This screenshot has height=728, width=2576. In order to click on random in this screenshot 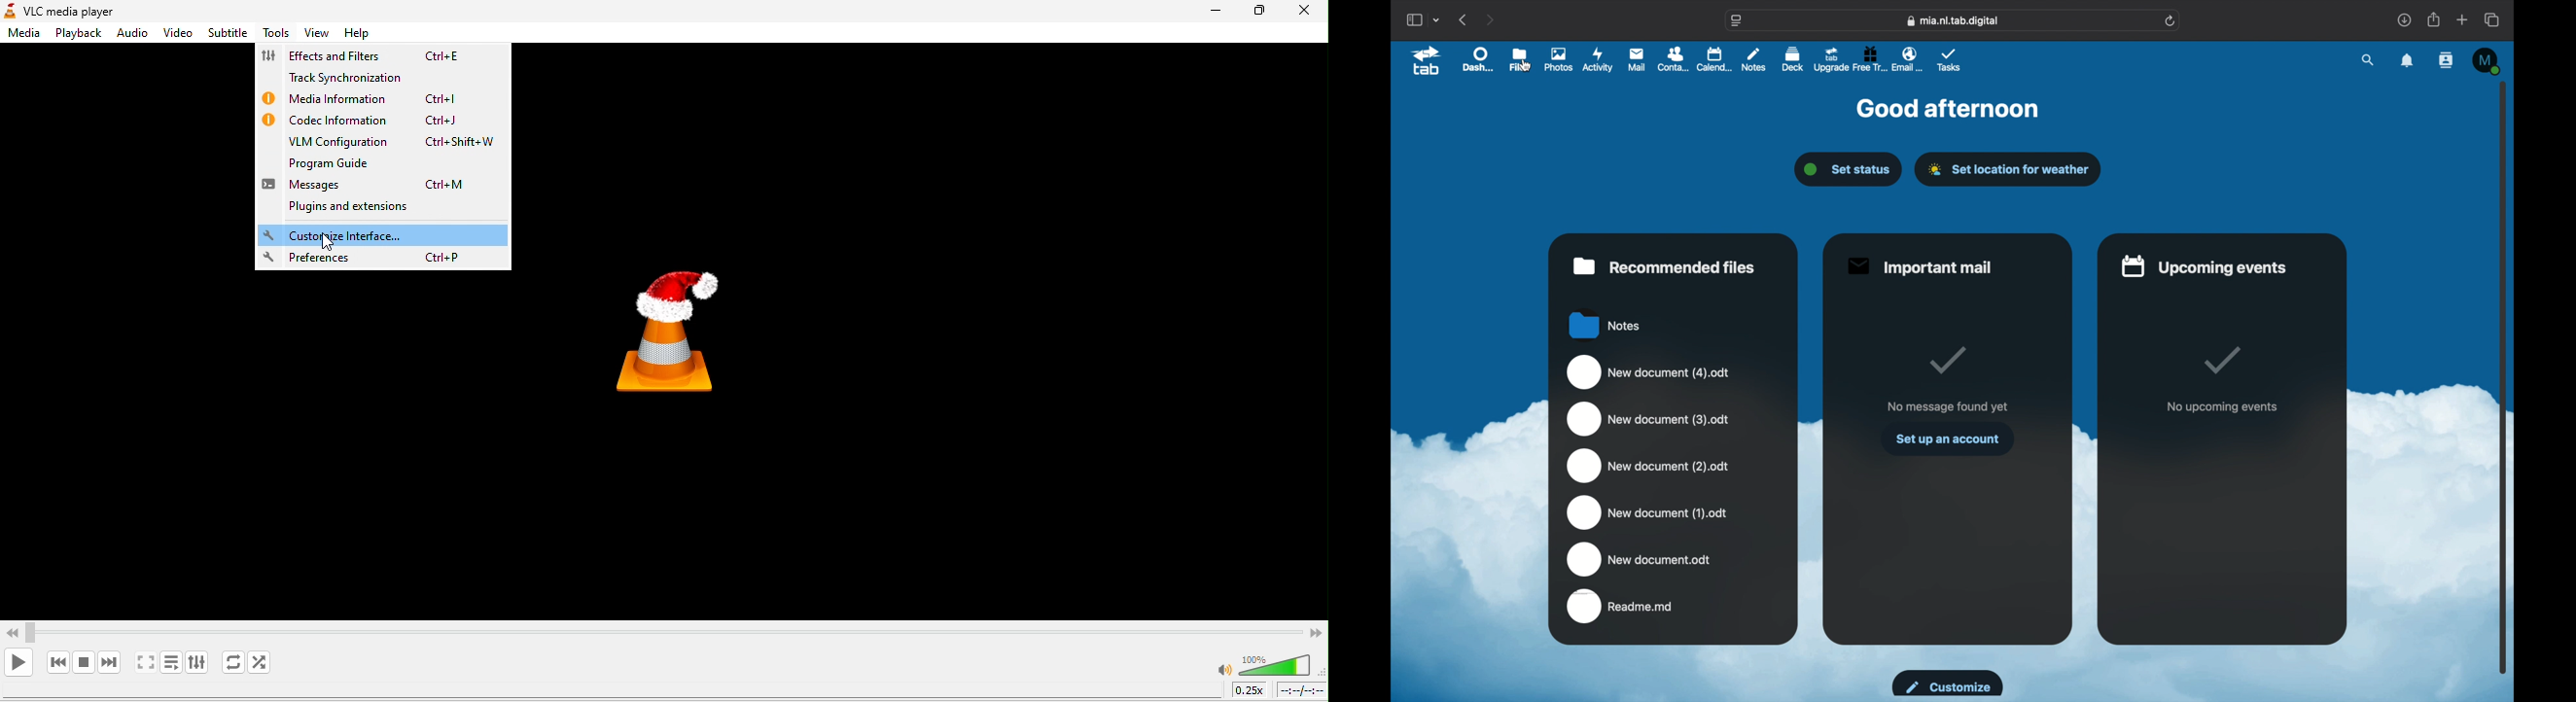, I will do `click(266, 664)`.